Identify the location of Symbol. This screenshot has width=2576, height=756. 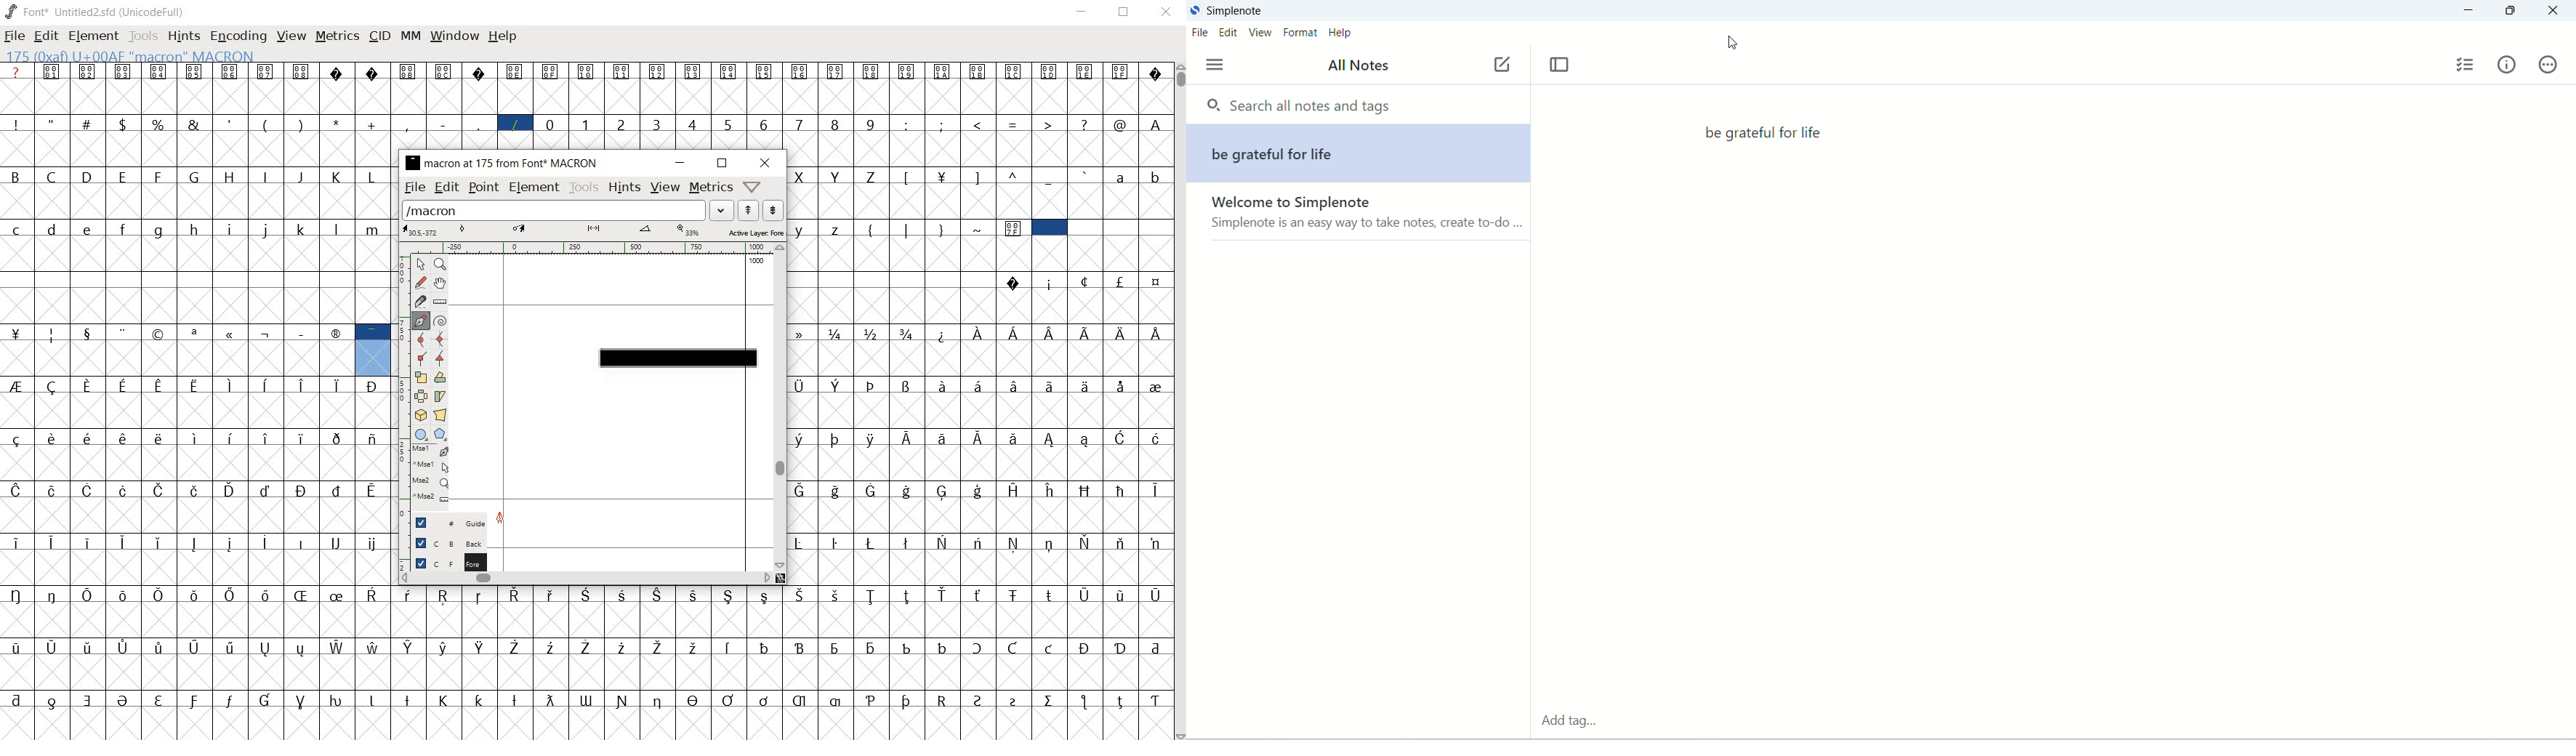
(1084, 387).